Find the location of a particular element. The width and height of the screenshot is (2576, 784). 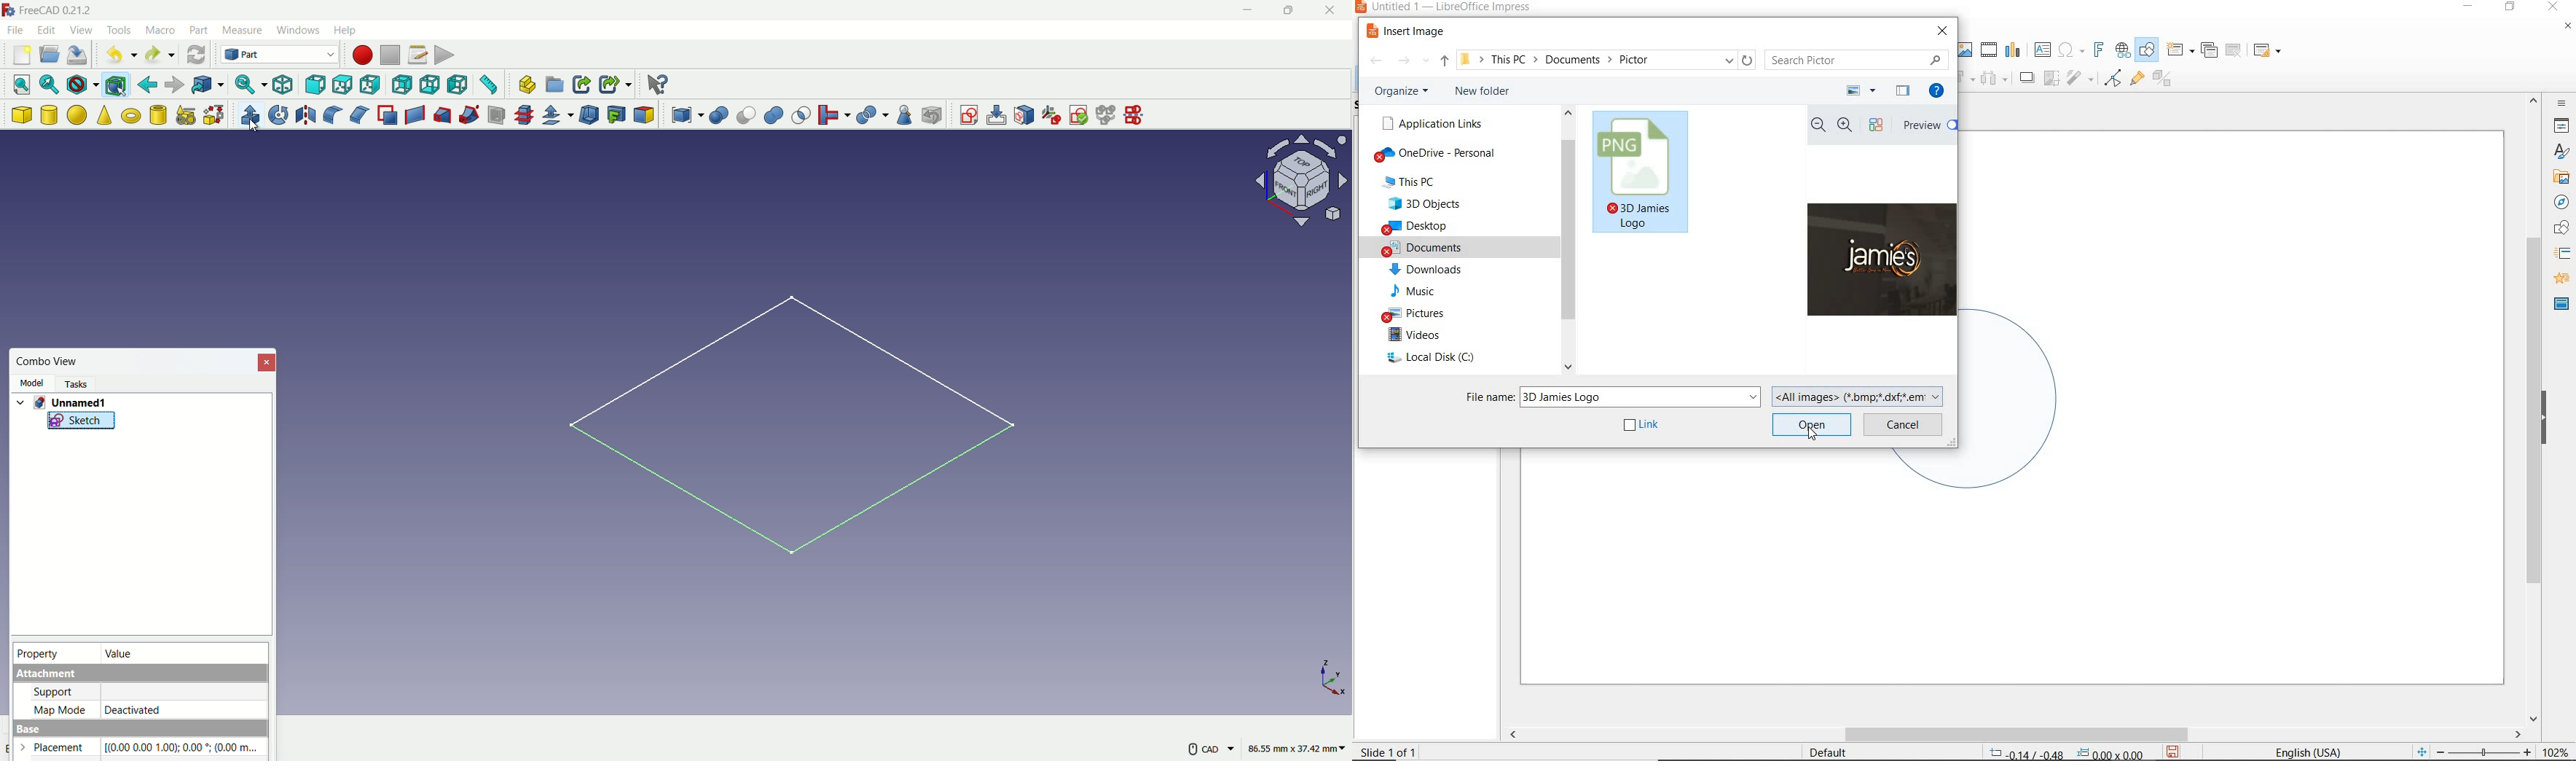

styles is located at coordinates (2561, 152).